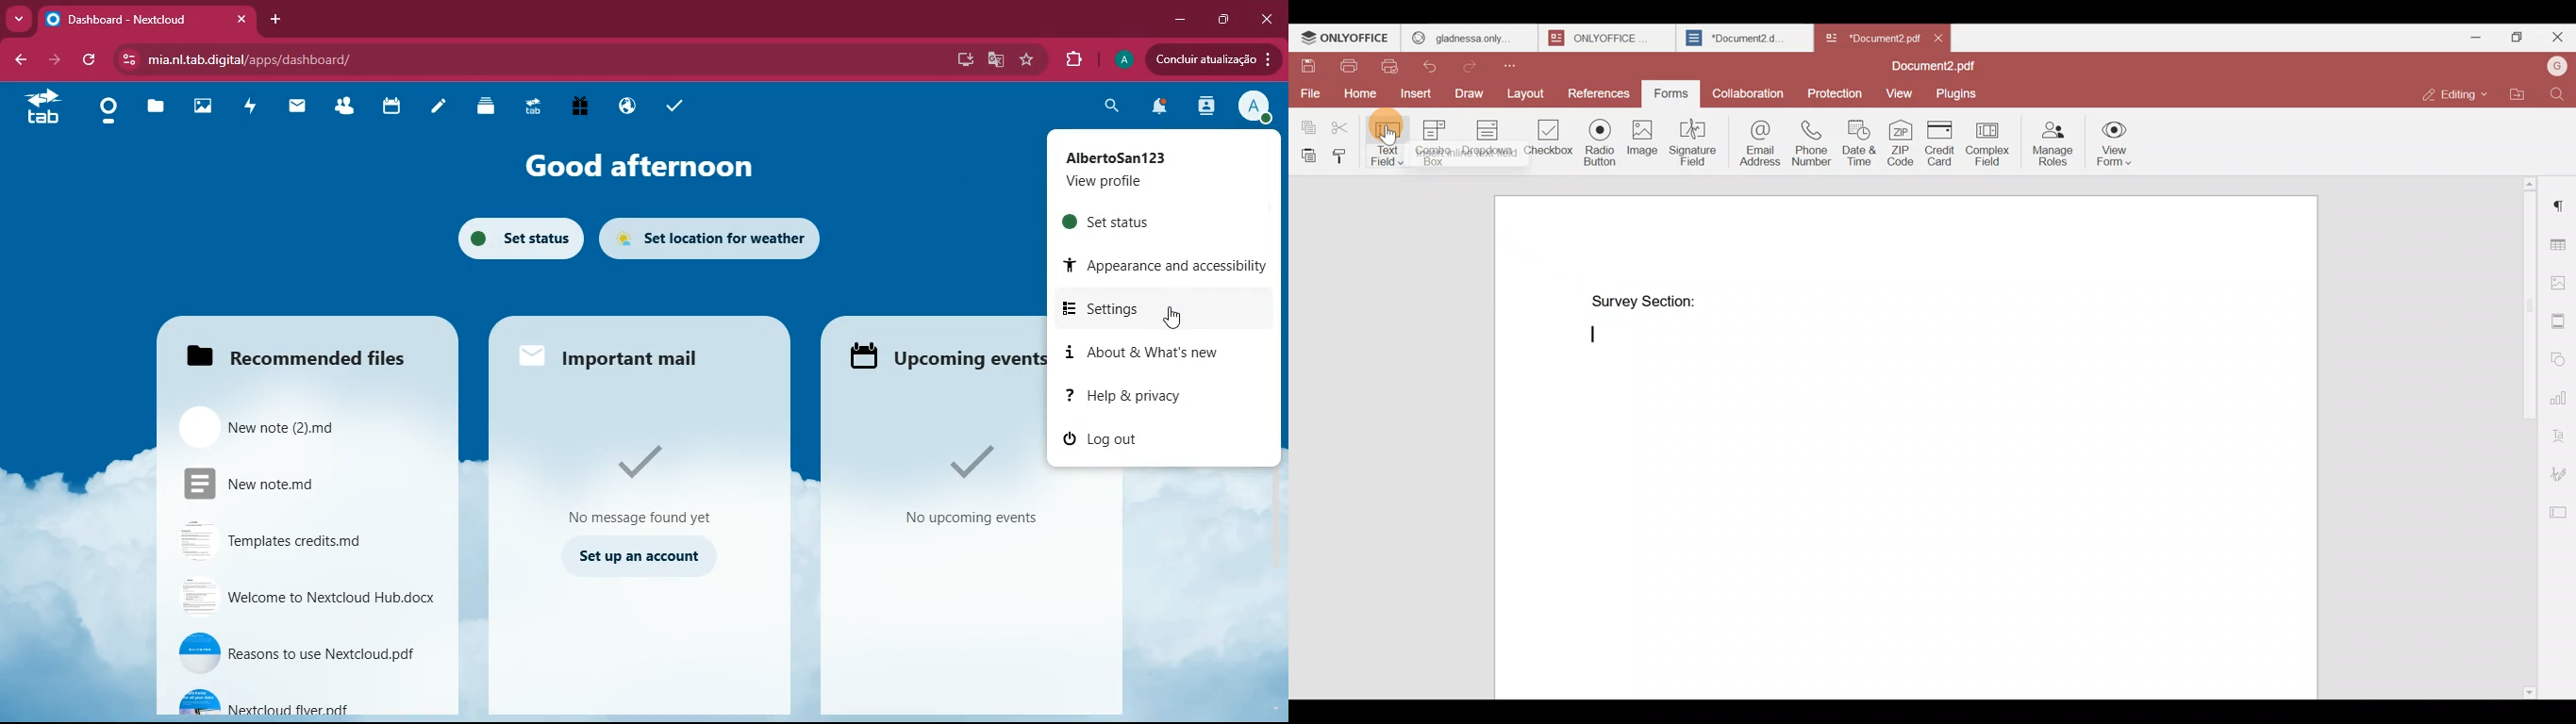 This screenshot has height=728, width=2576. Describe the element at coordinates (1869, 38) in the screenshot. I see `*Document2 pd` at that location.